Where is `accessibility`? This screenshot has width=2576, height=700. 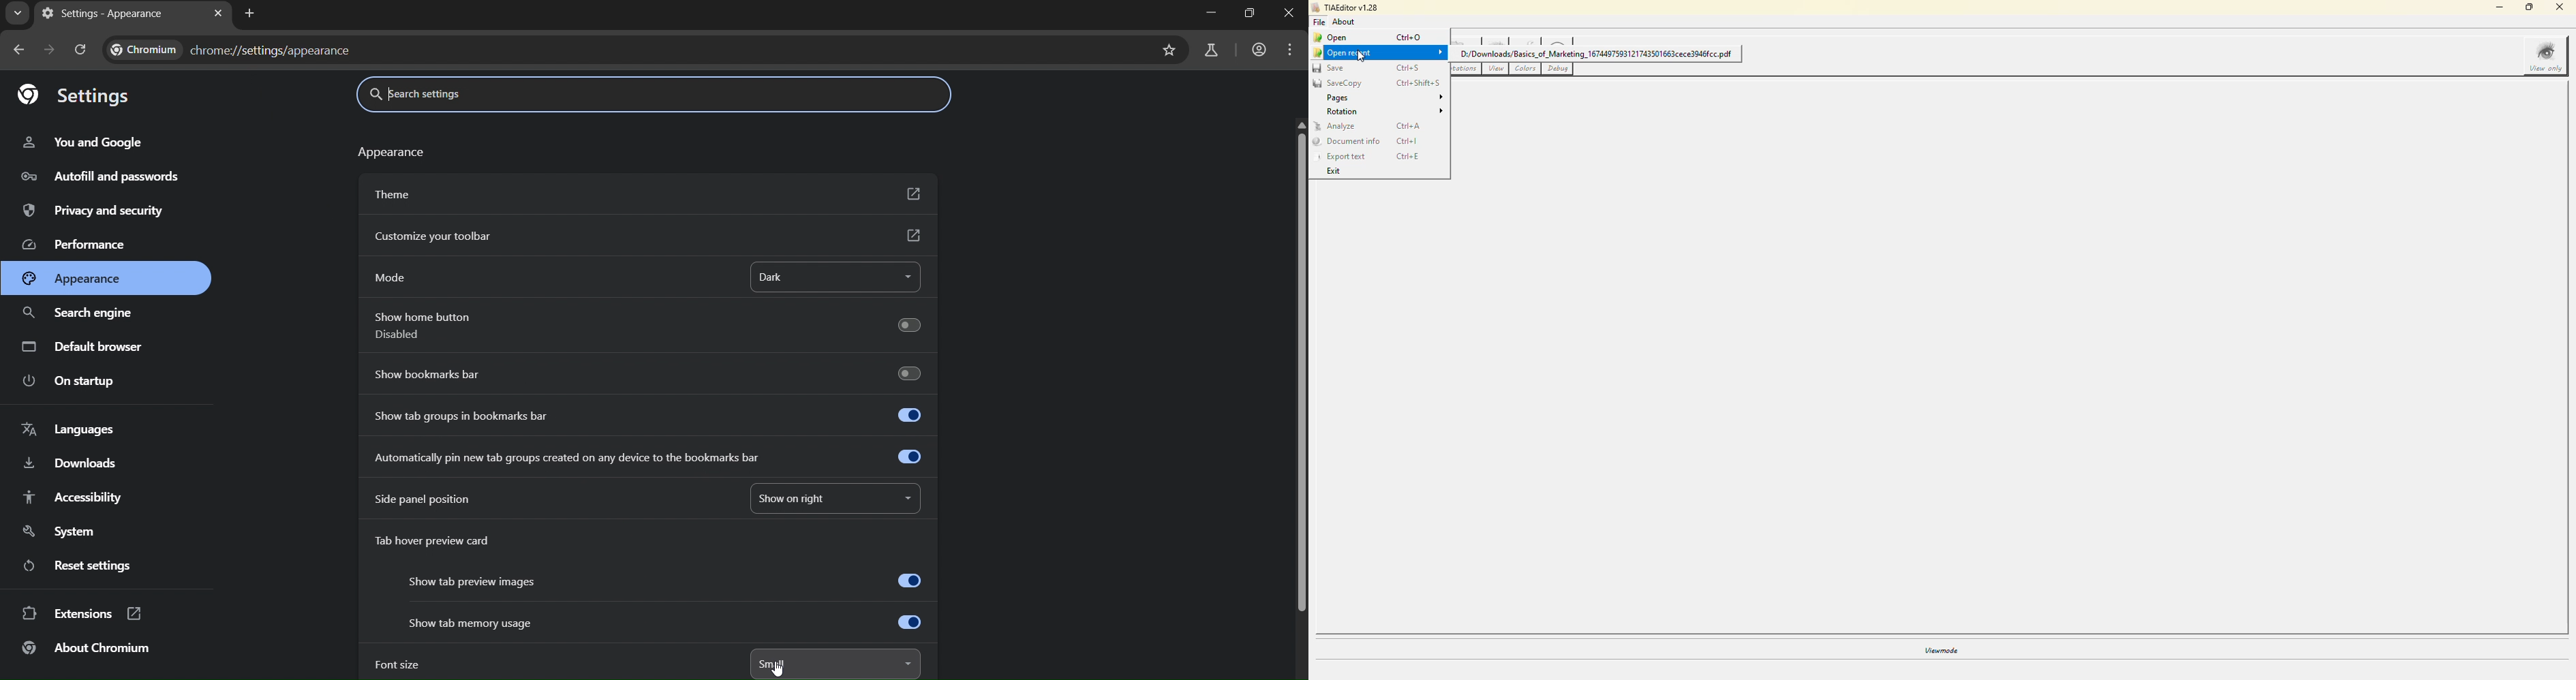
accessibility is located at coordinates (87, 500).